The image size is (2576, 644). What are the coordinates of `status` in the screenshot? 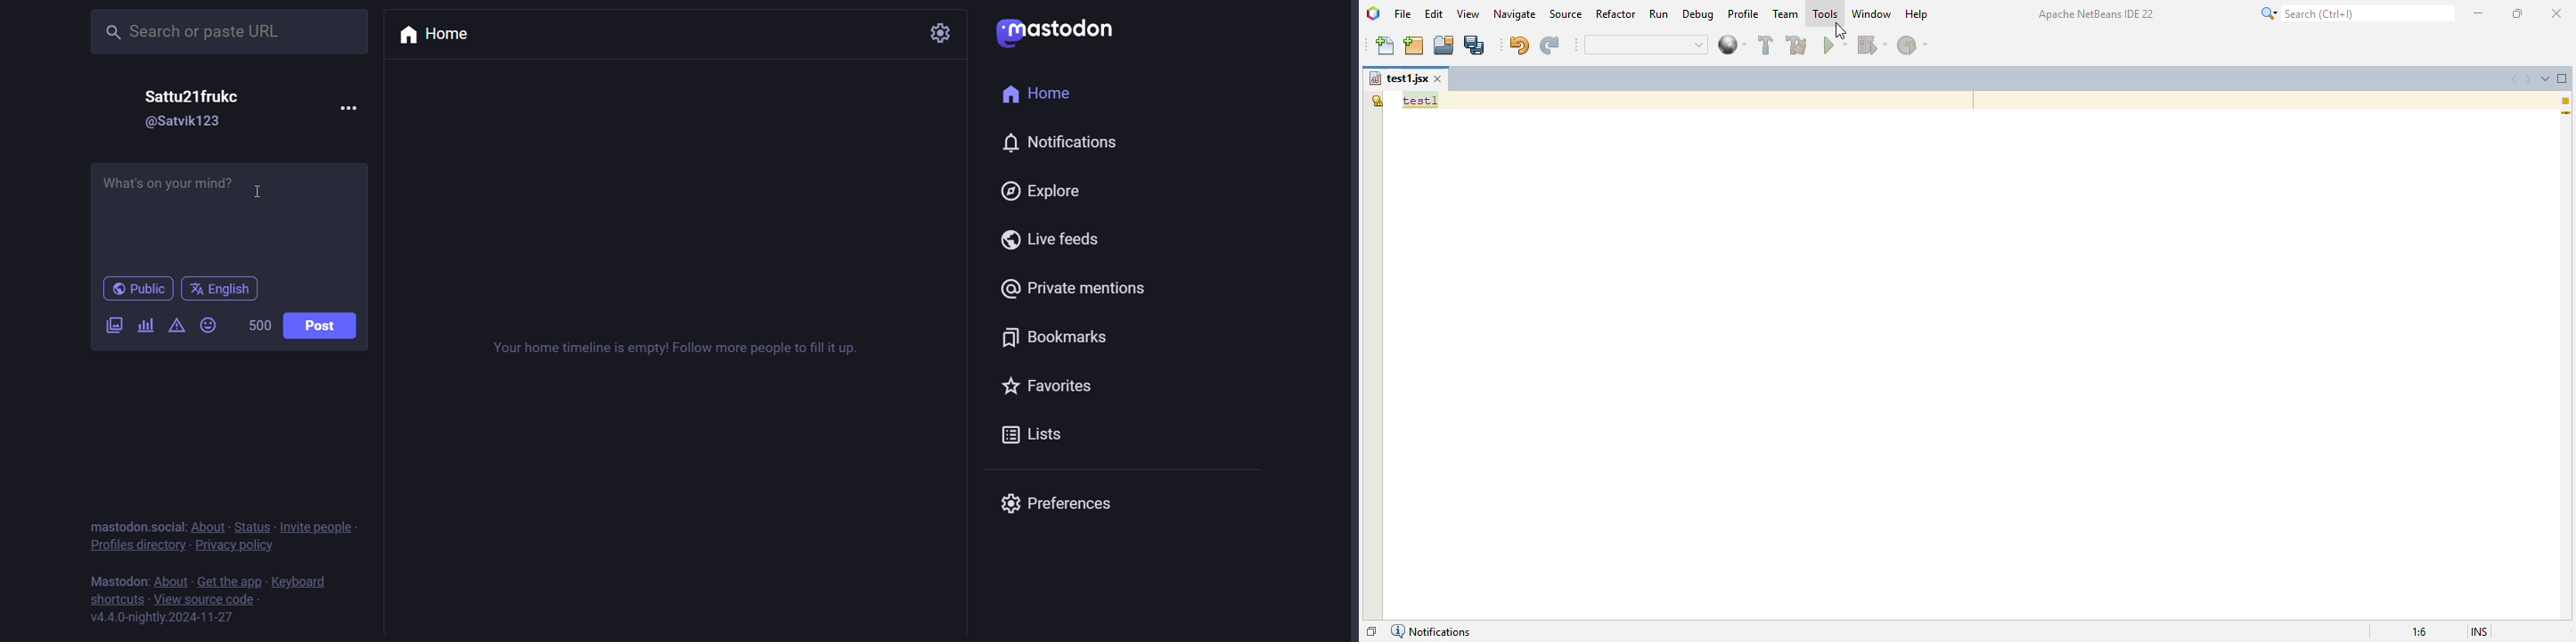 It's located at (251, 526).